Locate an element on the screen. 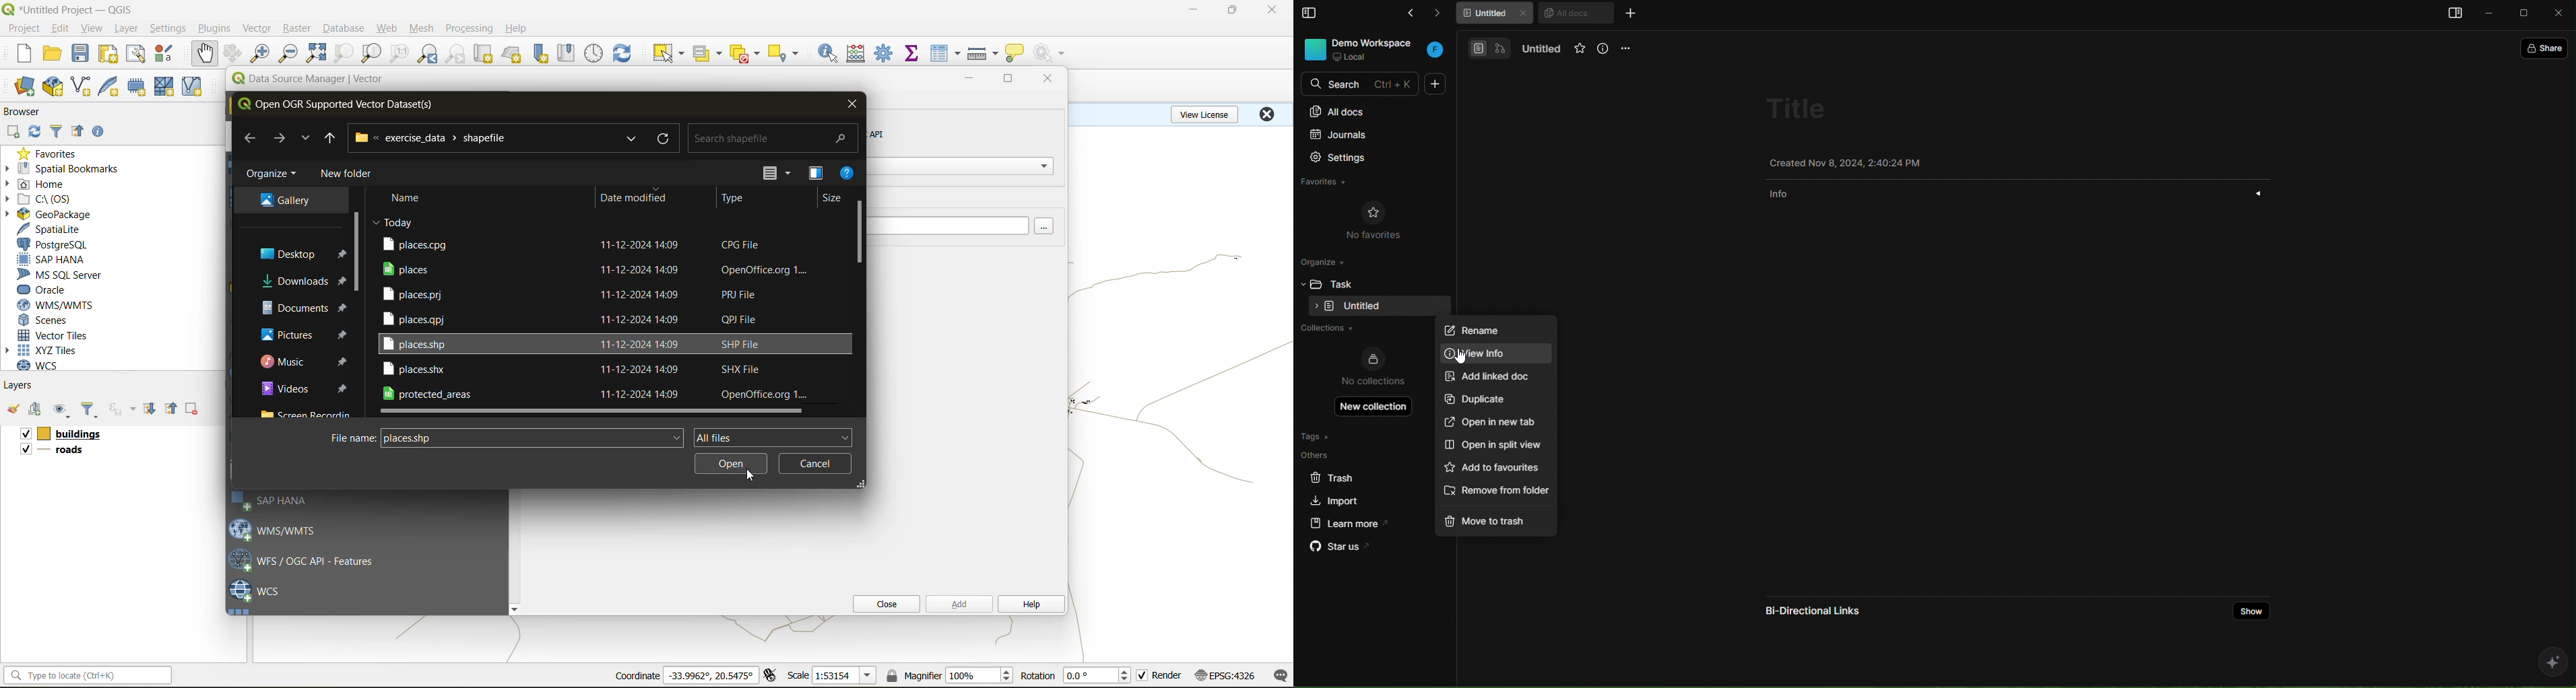  open ogr supported vector dataset is located at coordinates (344, 104).